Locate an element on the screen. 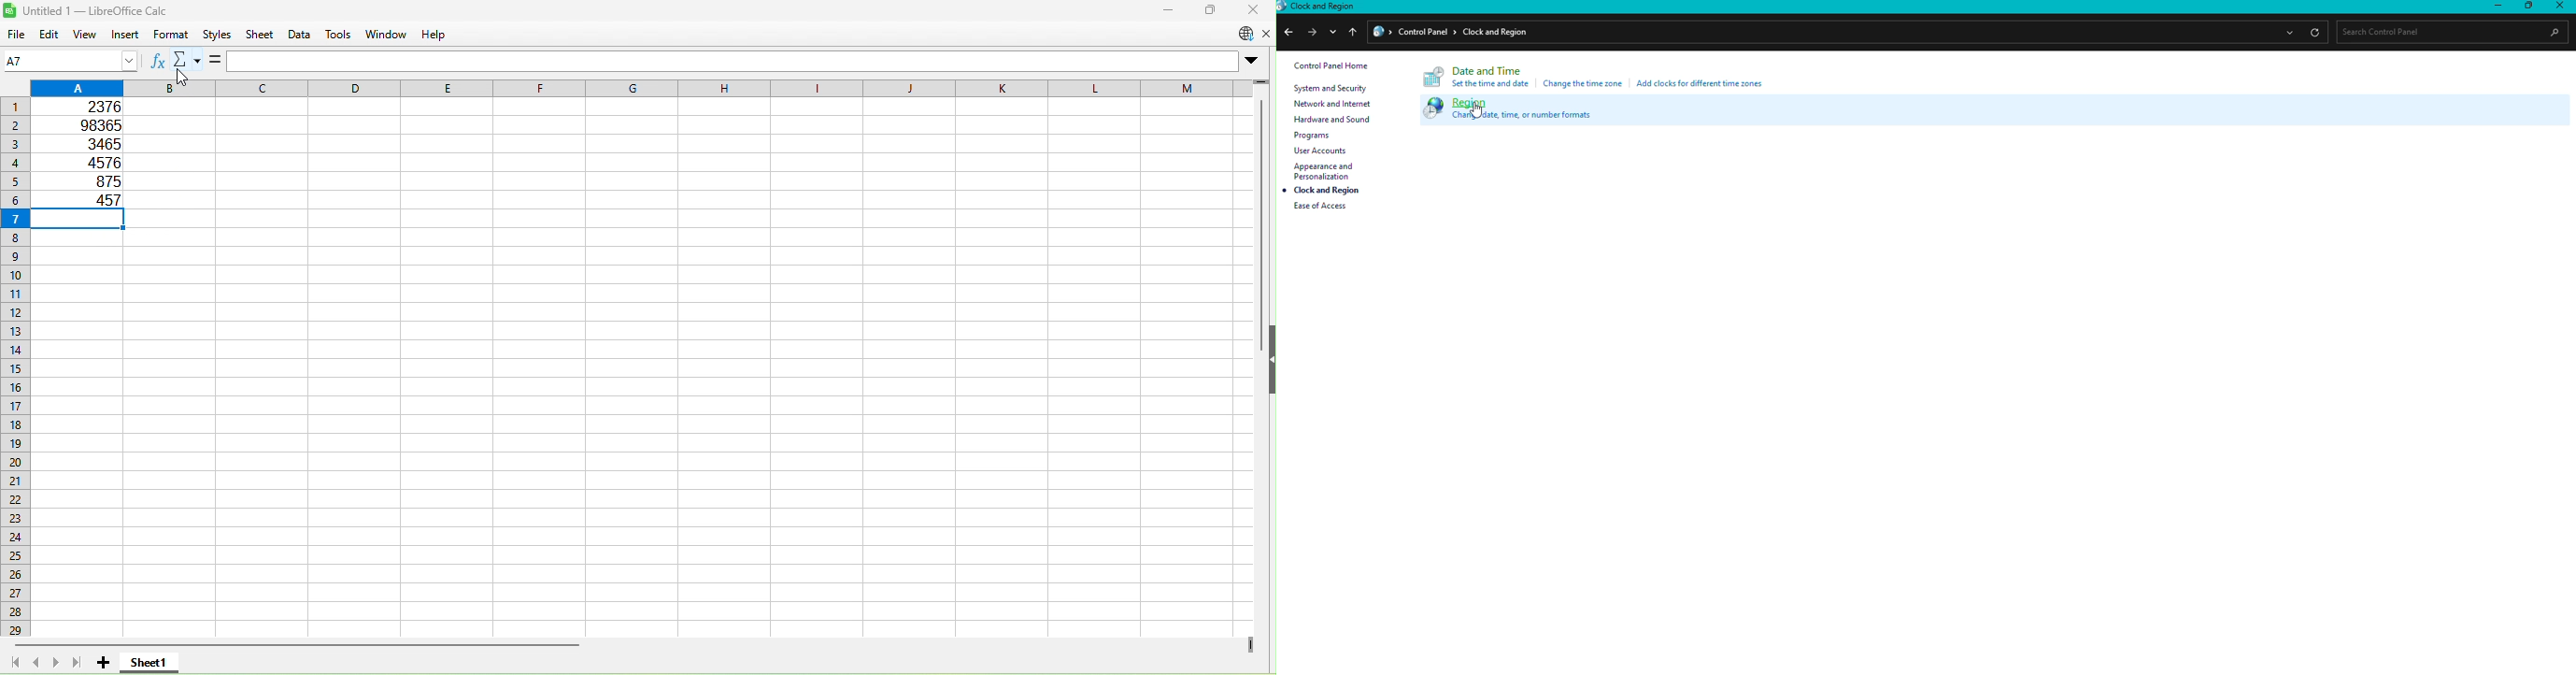 This screenshot has width=2576, height=700. next is located at coordinates (1311, 31).